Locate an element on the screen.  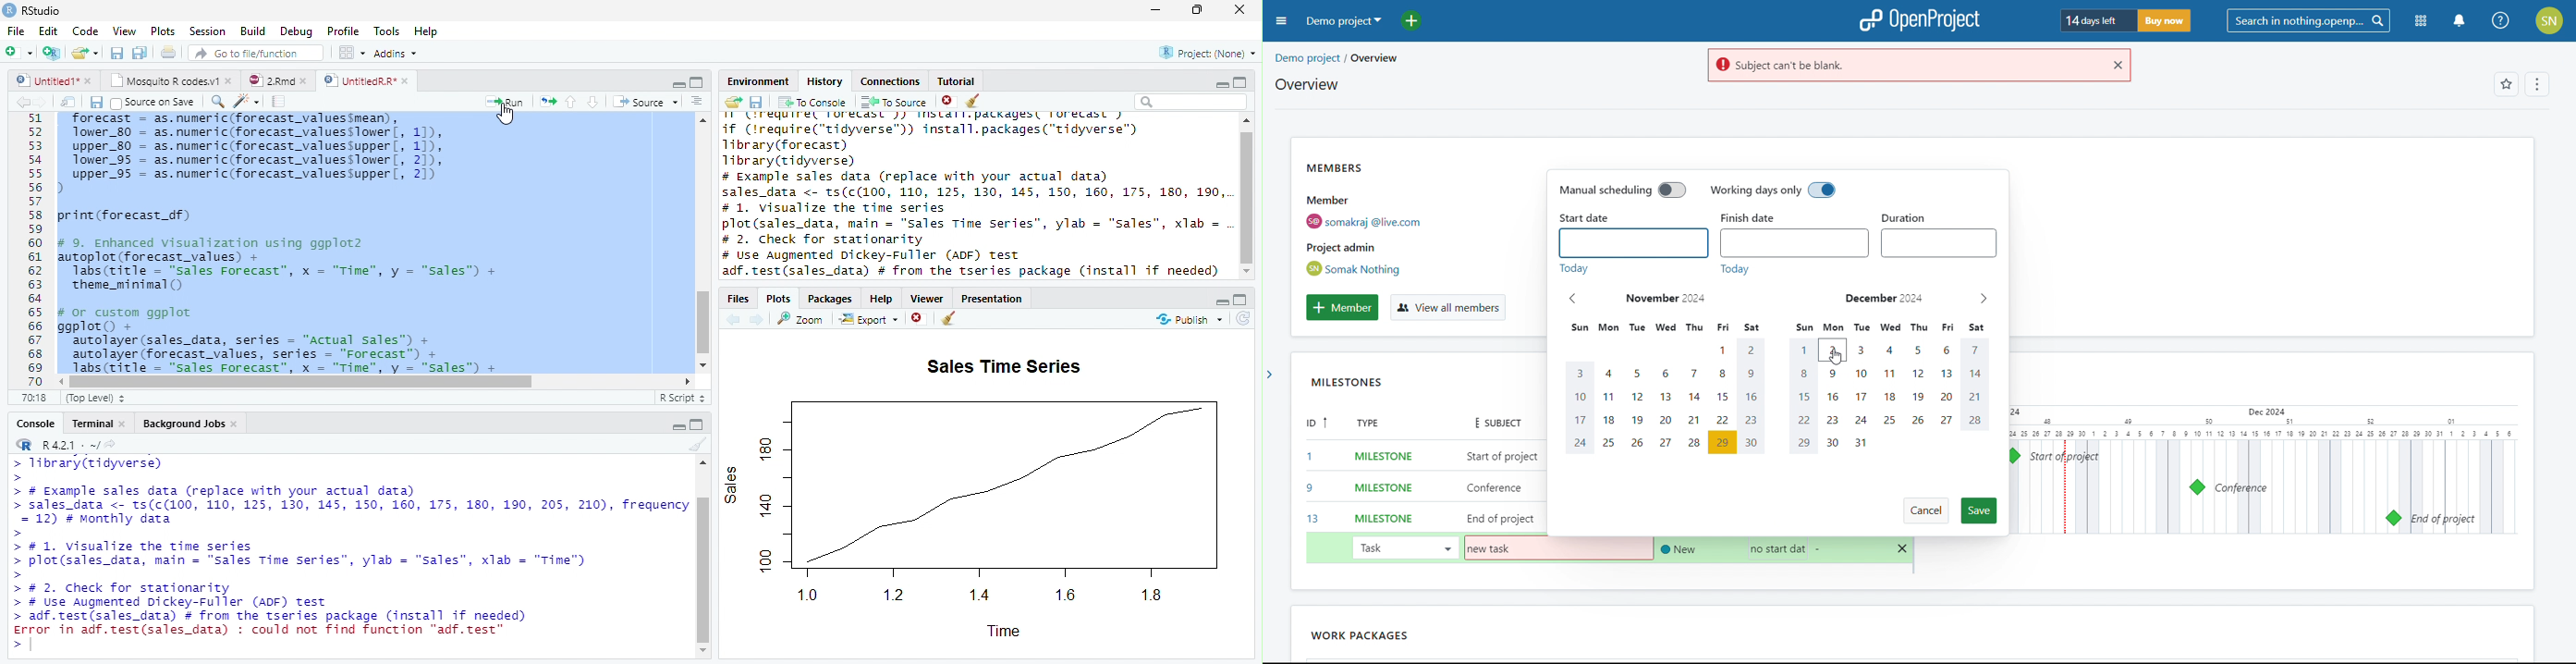
Packages is located at coordinates (831, 300).